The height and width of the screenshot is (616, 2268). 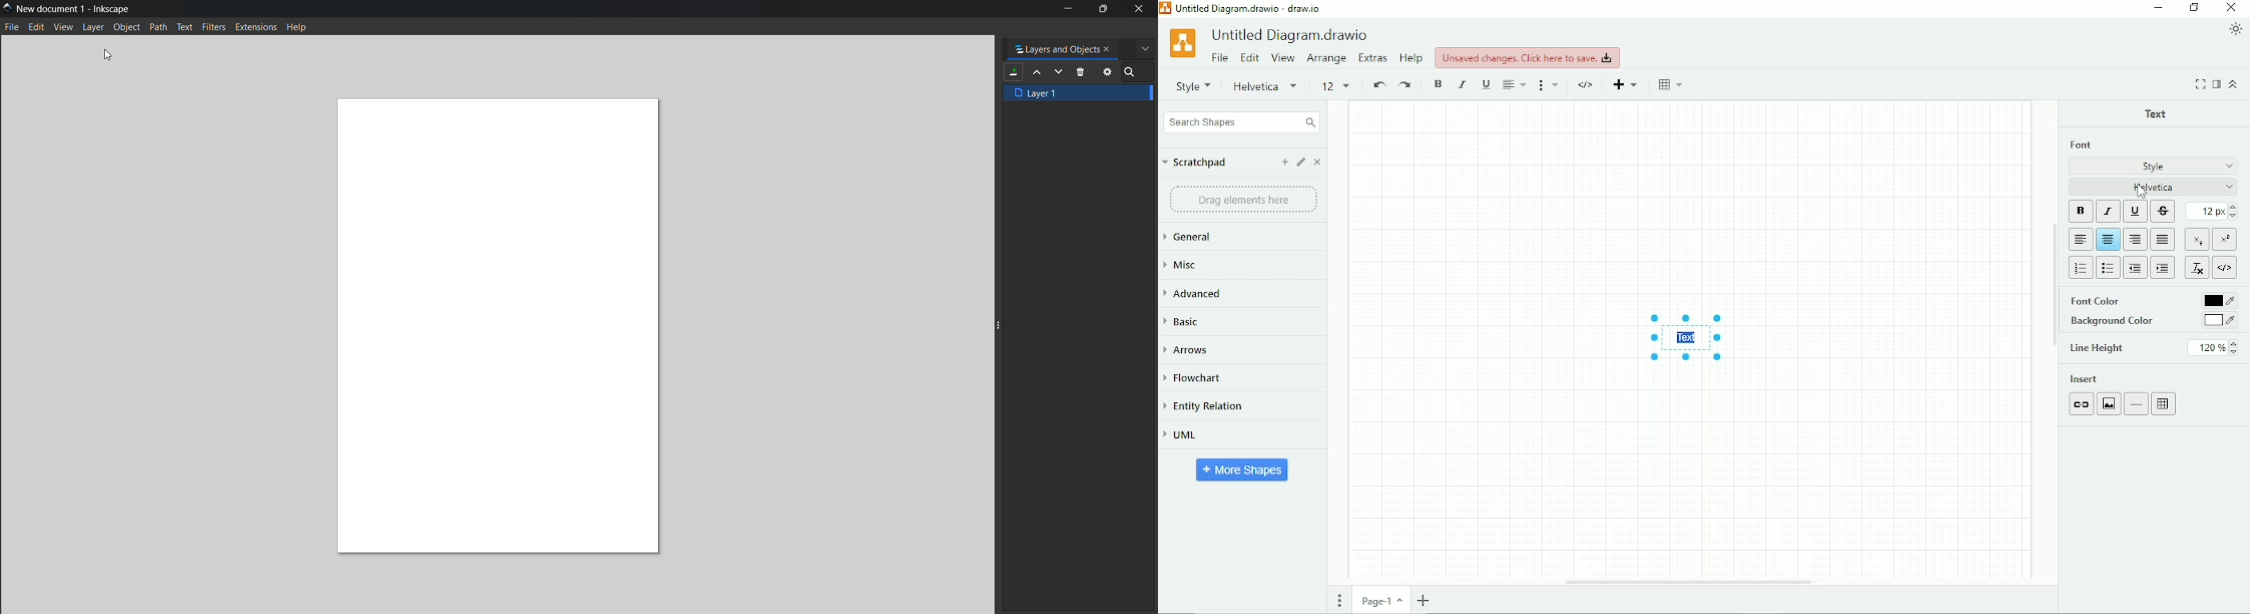 I want to click on Close, so click(x=1319, y=162).